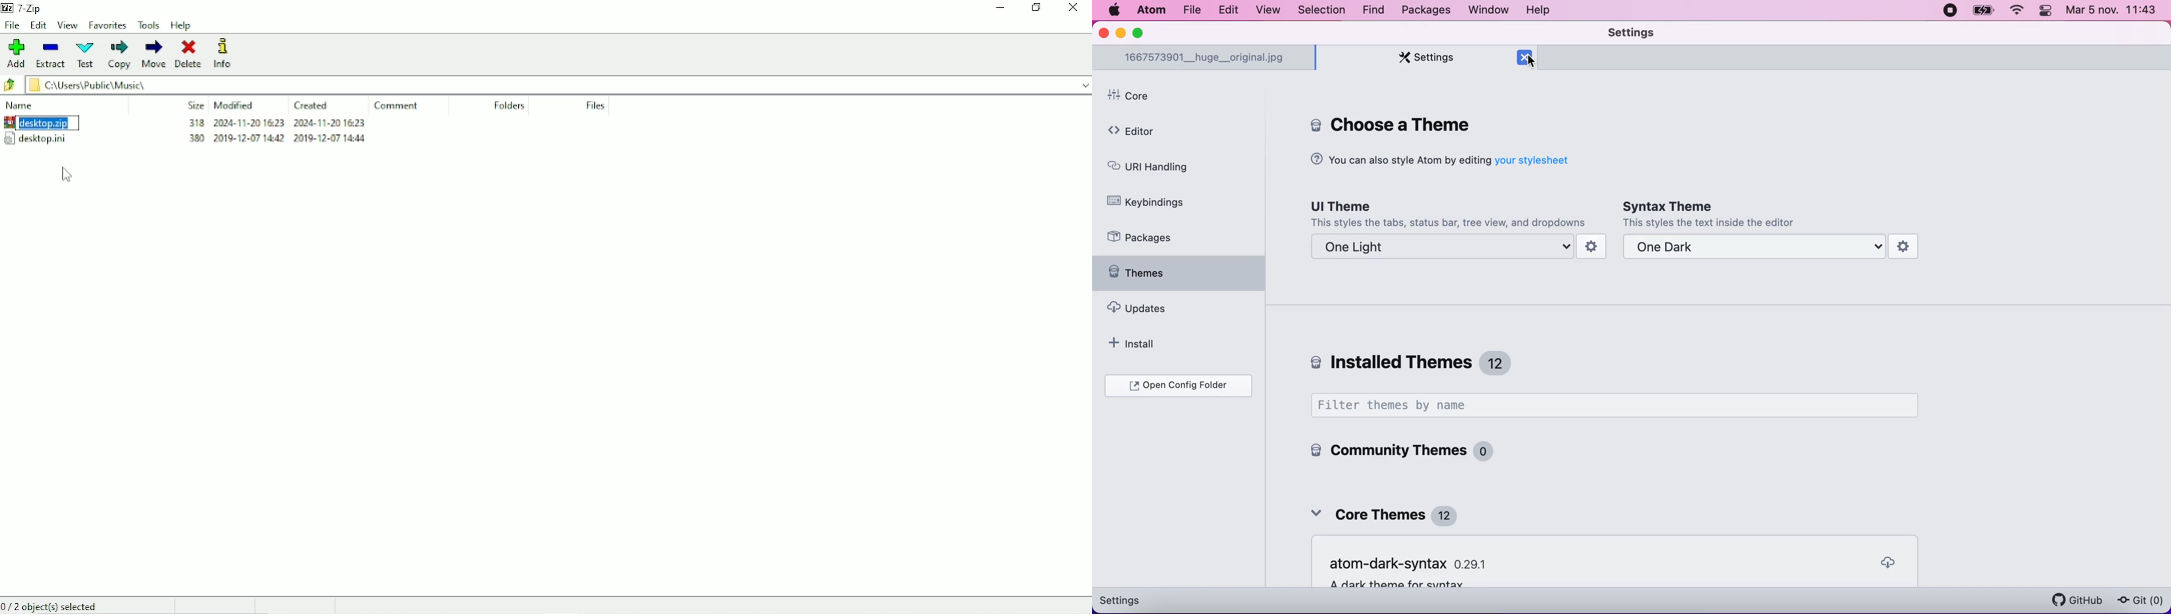 This screenshot has width=2184, height=616. I want to click on settings, so click(1423, 60).